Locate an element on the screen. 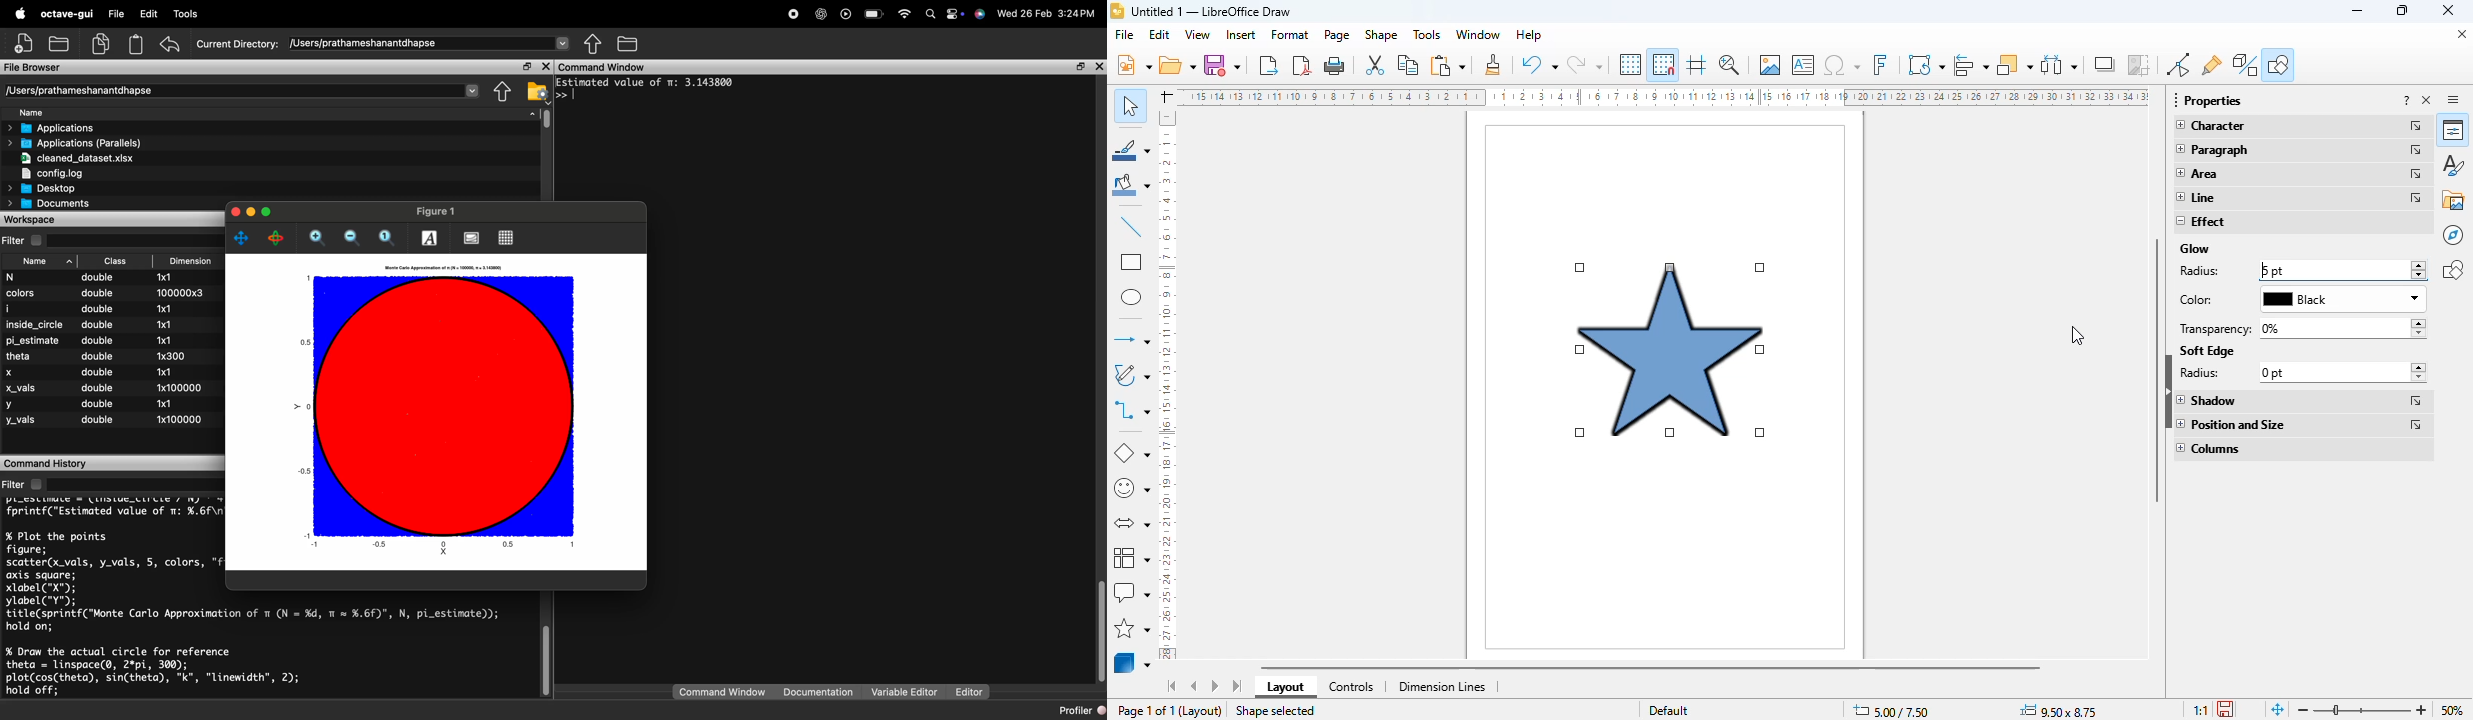 The image size is (2492, 728). Zoom out is located at coordinates (2304, 710).